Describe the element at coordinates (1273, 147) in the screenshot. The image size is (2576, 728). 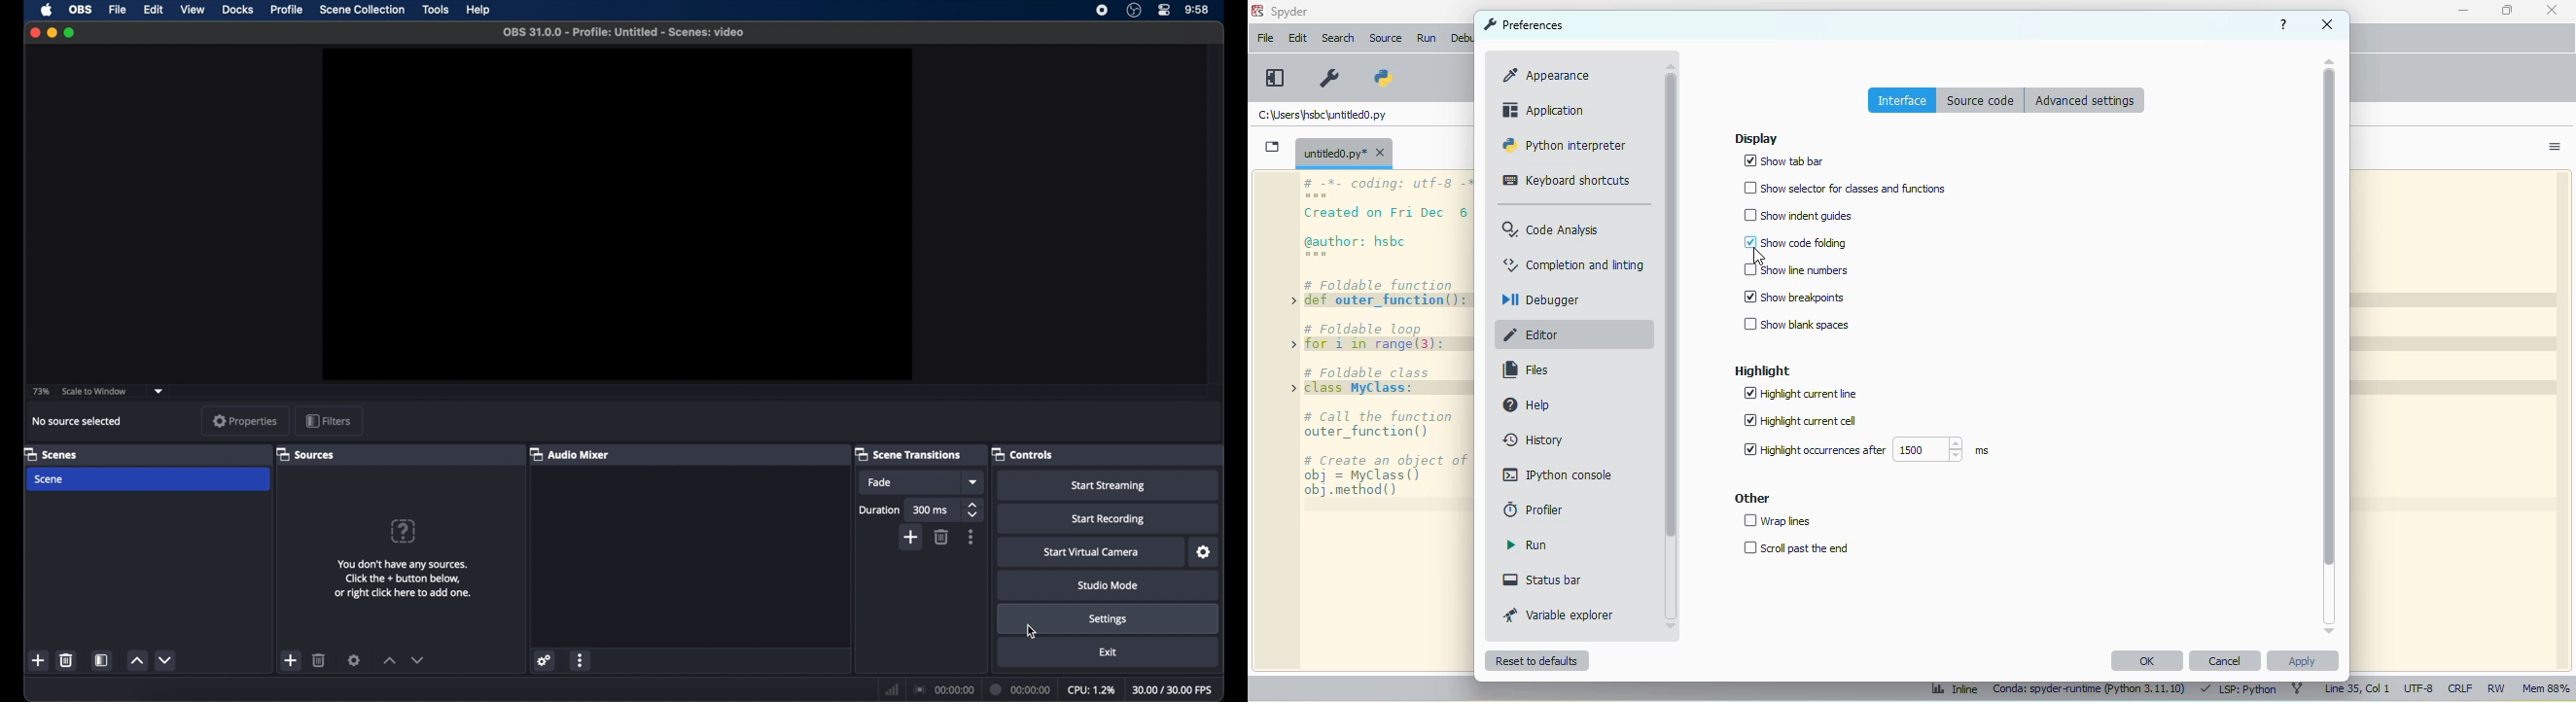
I see `browse tabs` at that location.